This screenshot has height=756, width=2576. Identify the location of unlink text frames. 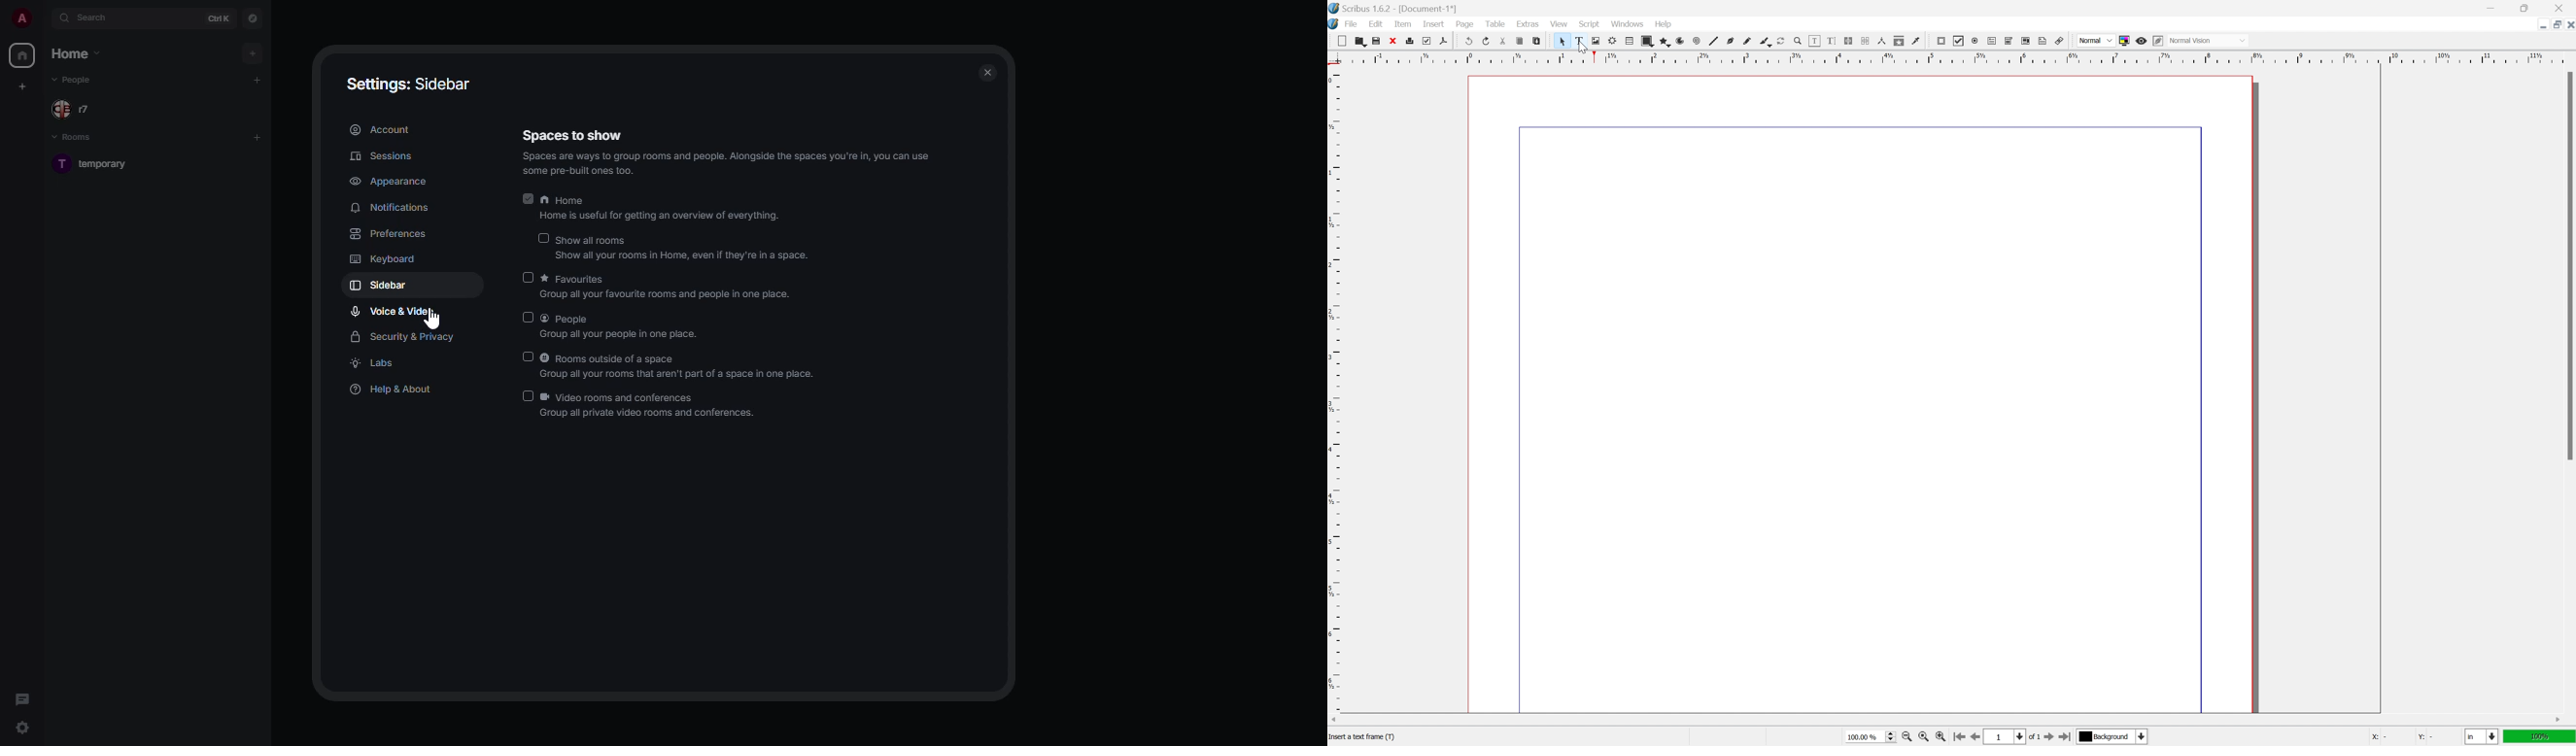
(1864, 41).